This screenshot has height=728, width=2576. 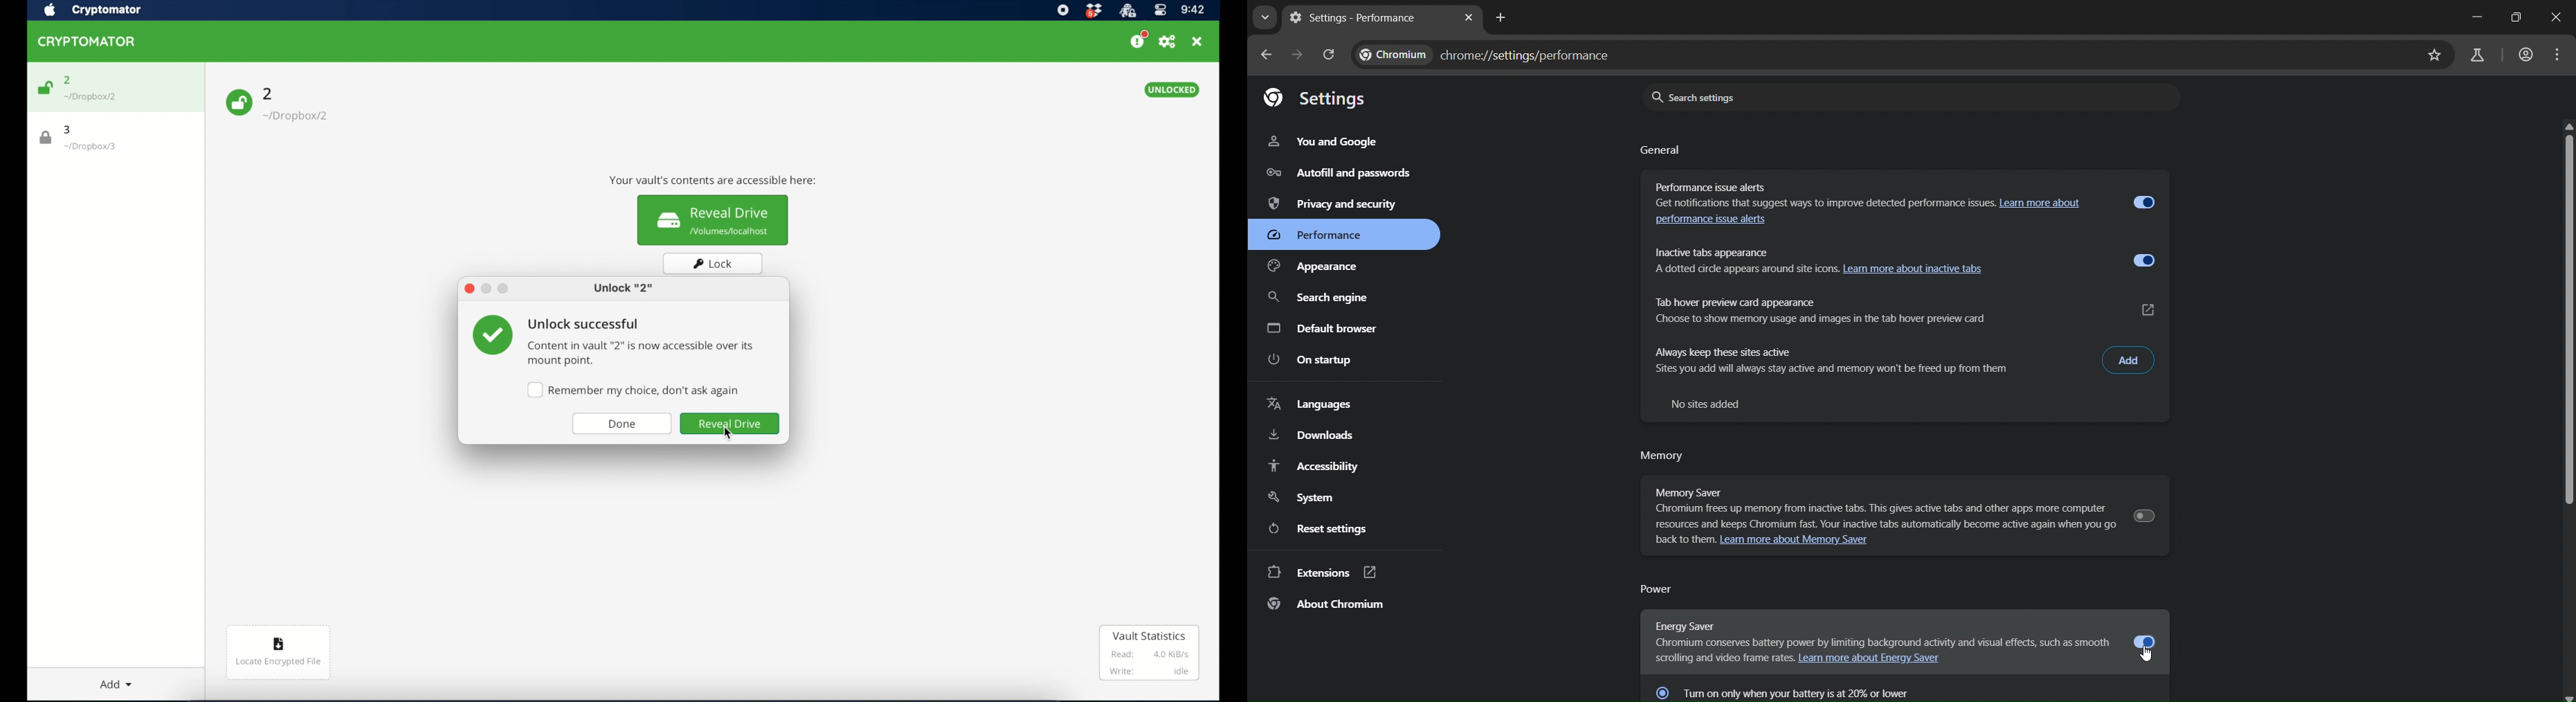 I want to click on system, so click(x=1305, y=495).